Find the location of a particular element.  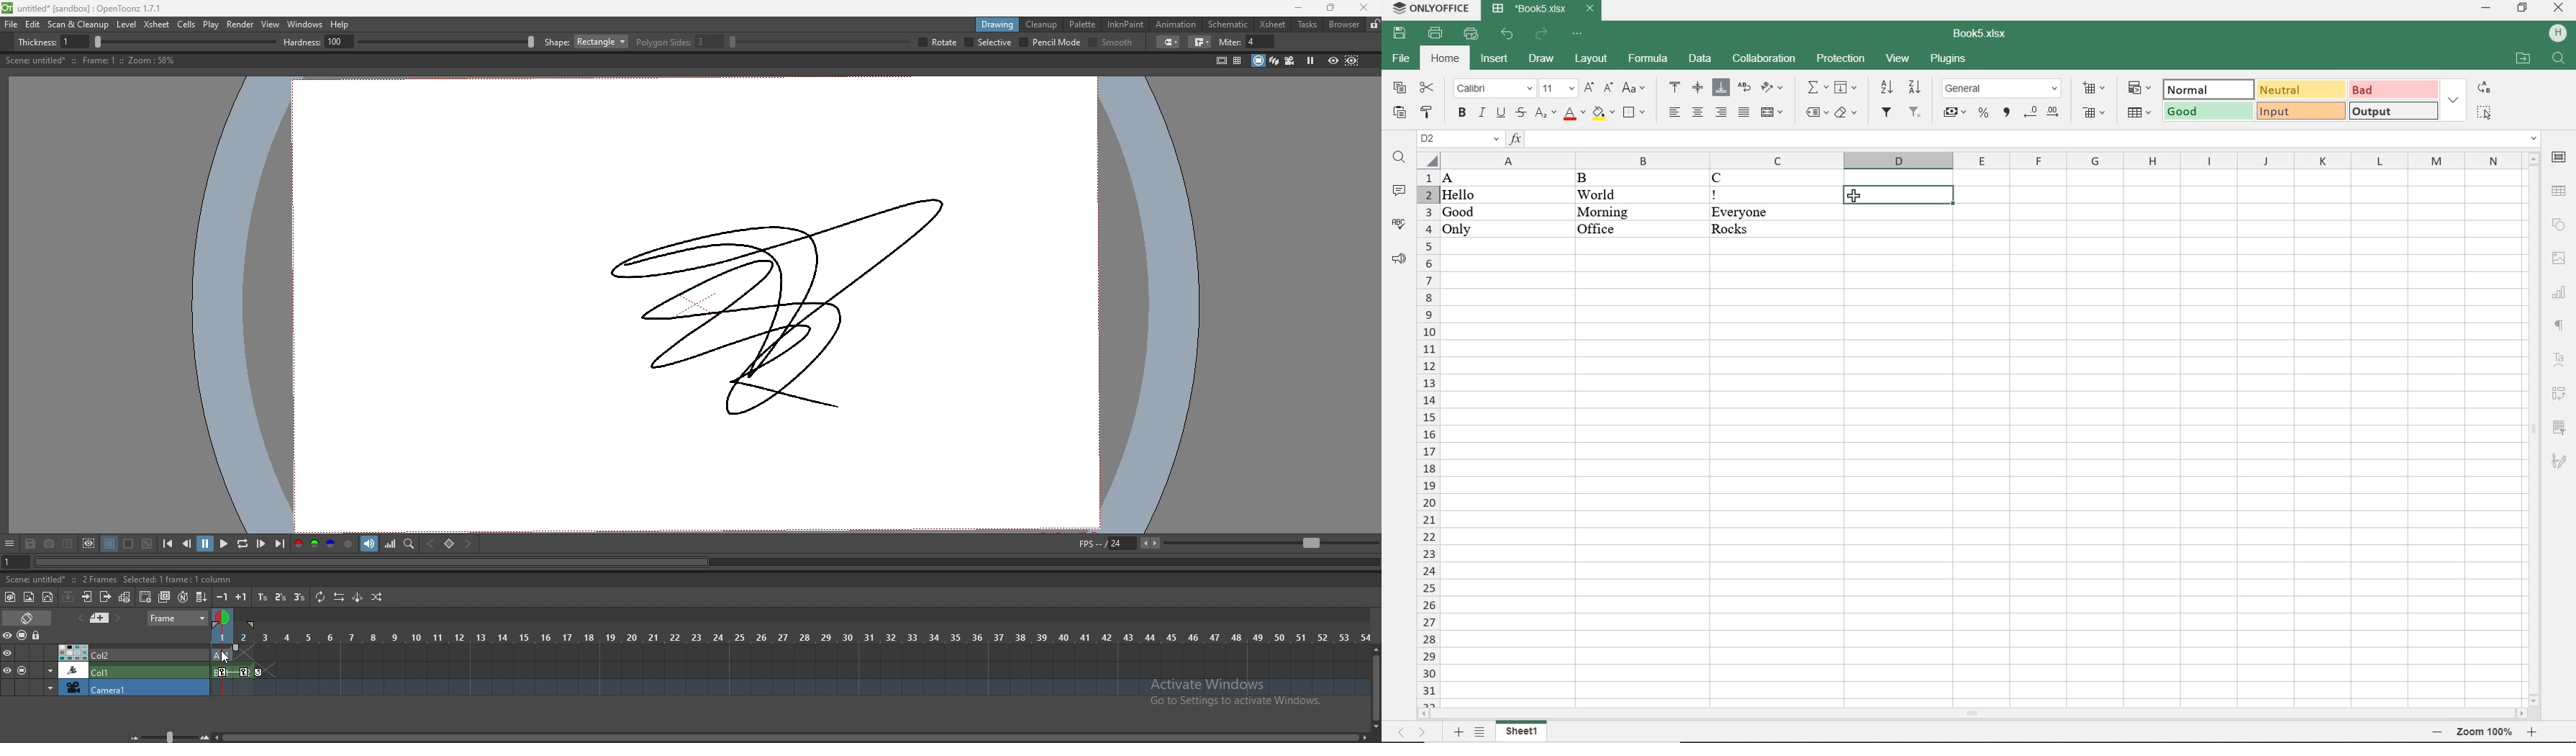

sub camera preview is located at coordinates (1352, 60).